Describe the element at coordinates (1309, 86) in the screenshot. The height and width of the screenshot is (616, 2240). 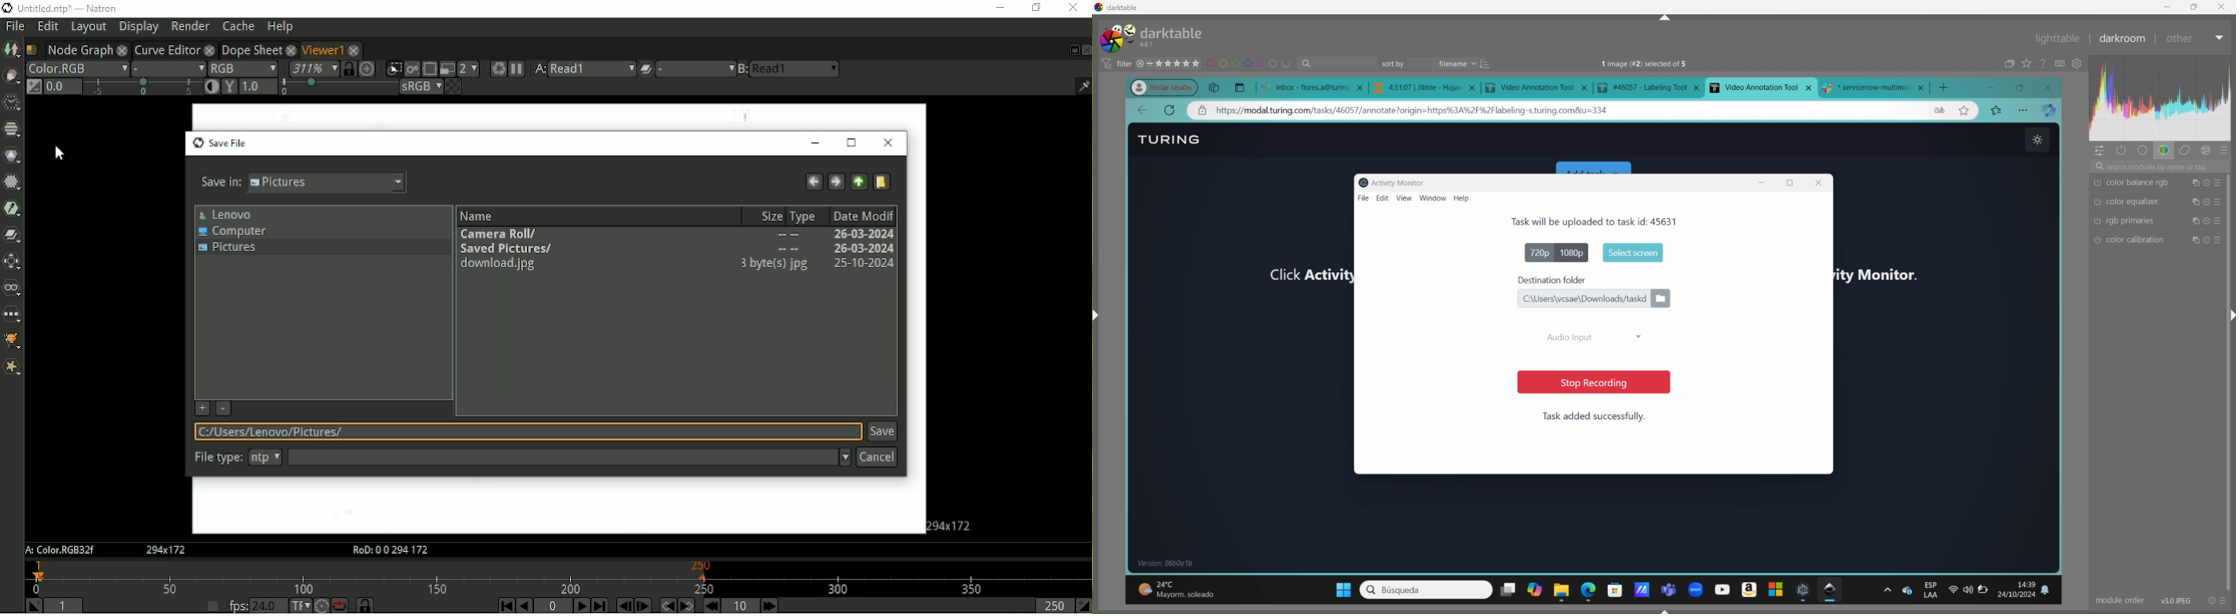
I see `open tabs` at that location.